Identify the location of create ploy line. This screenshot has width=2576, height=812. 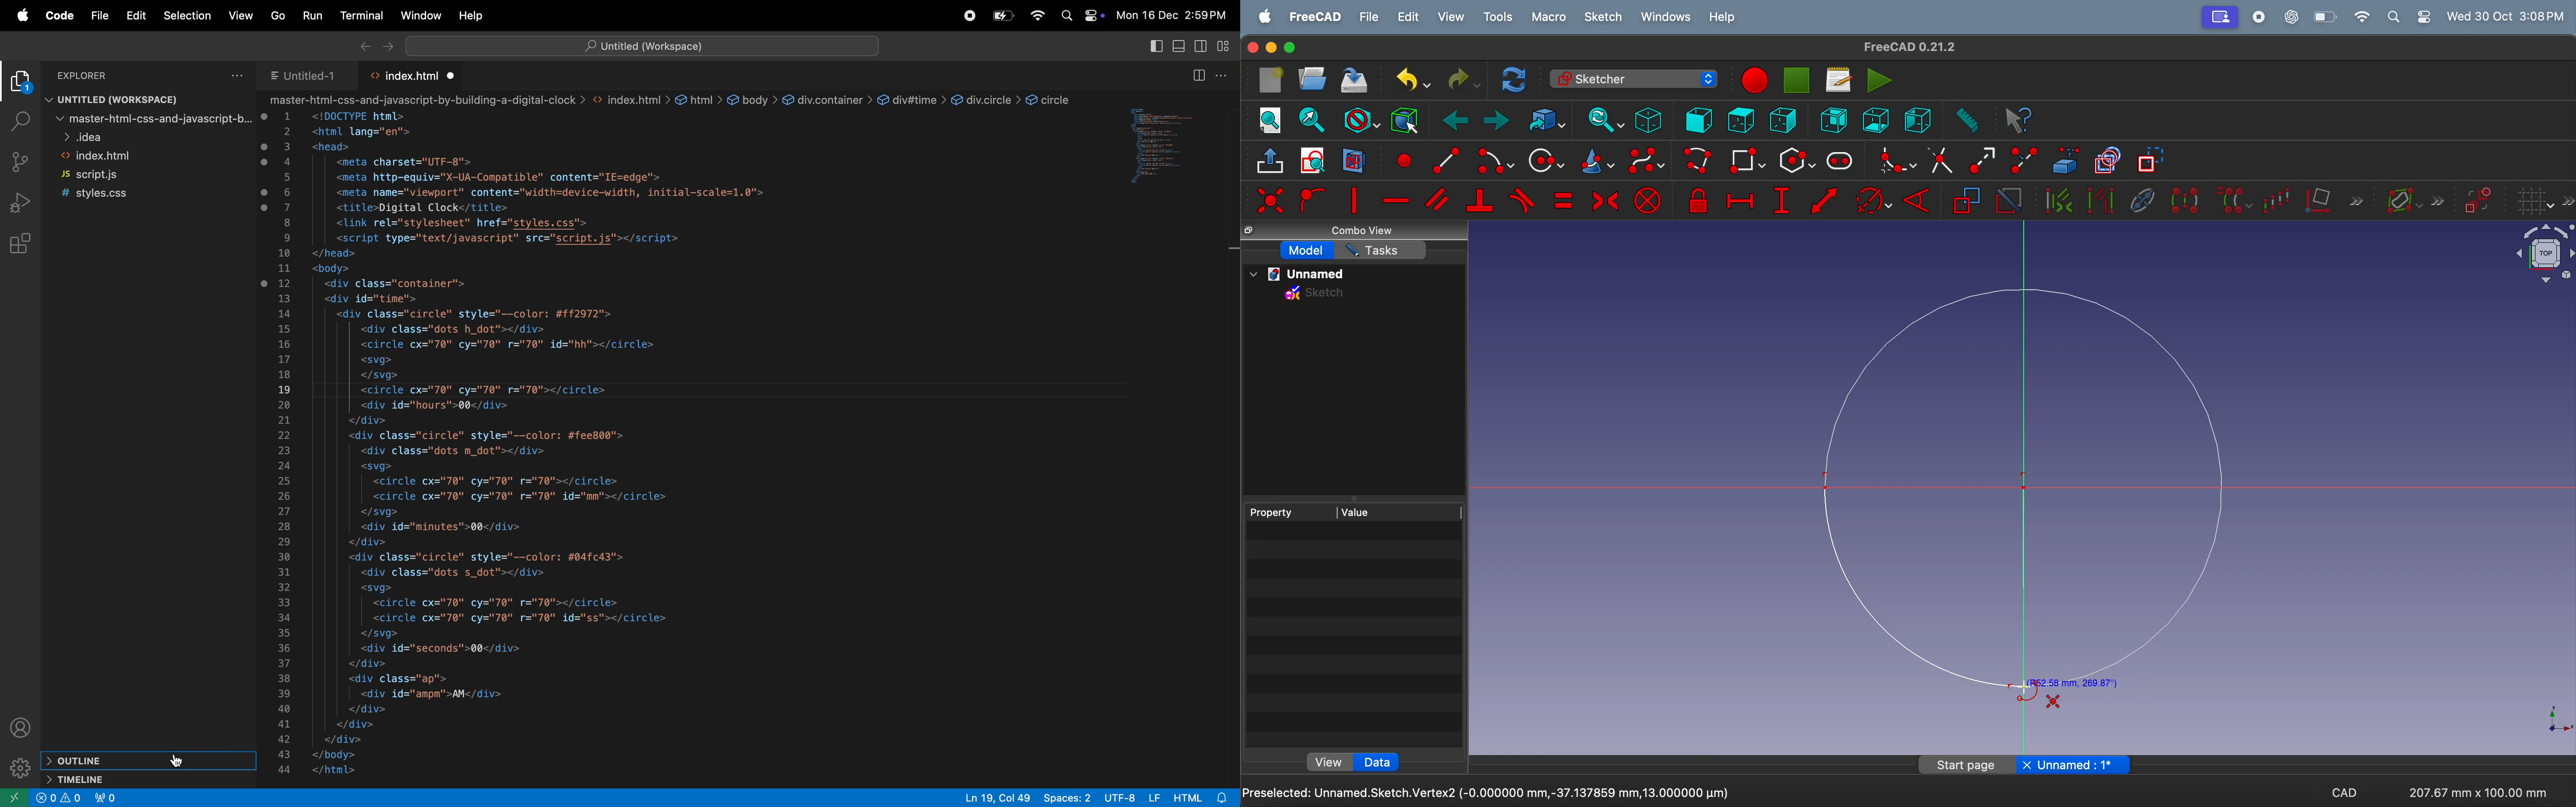
(1699, 161).